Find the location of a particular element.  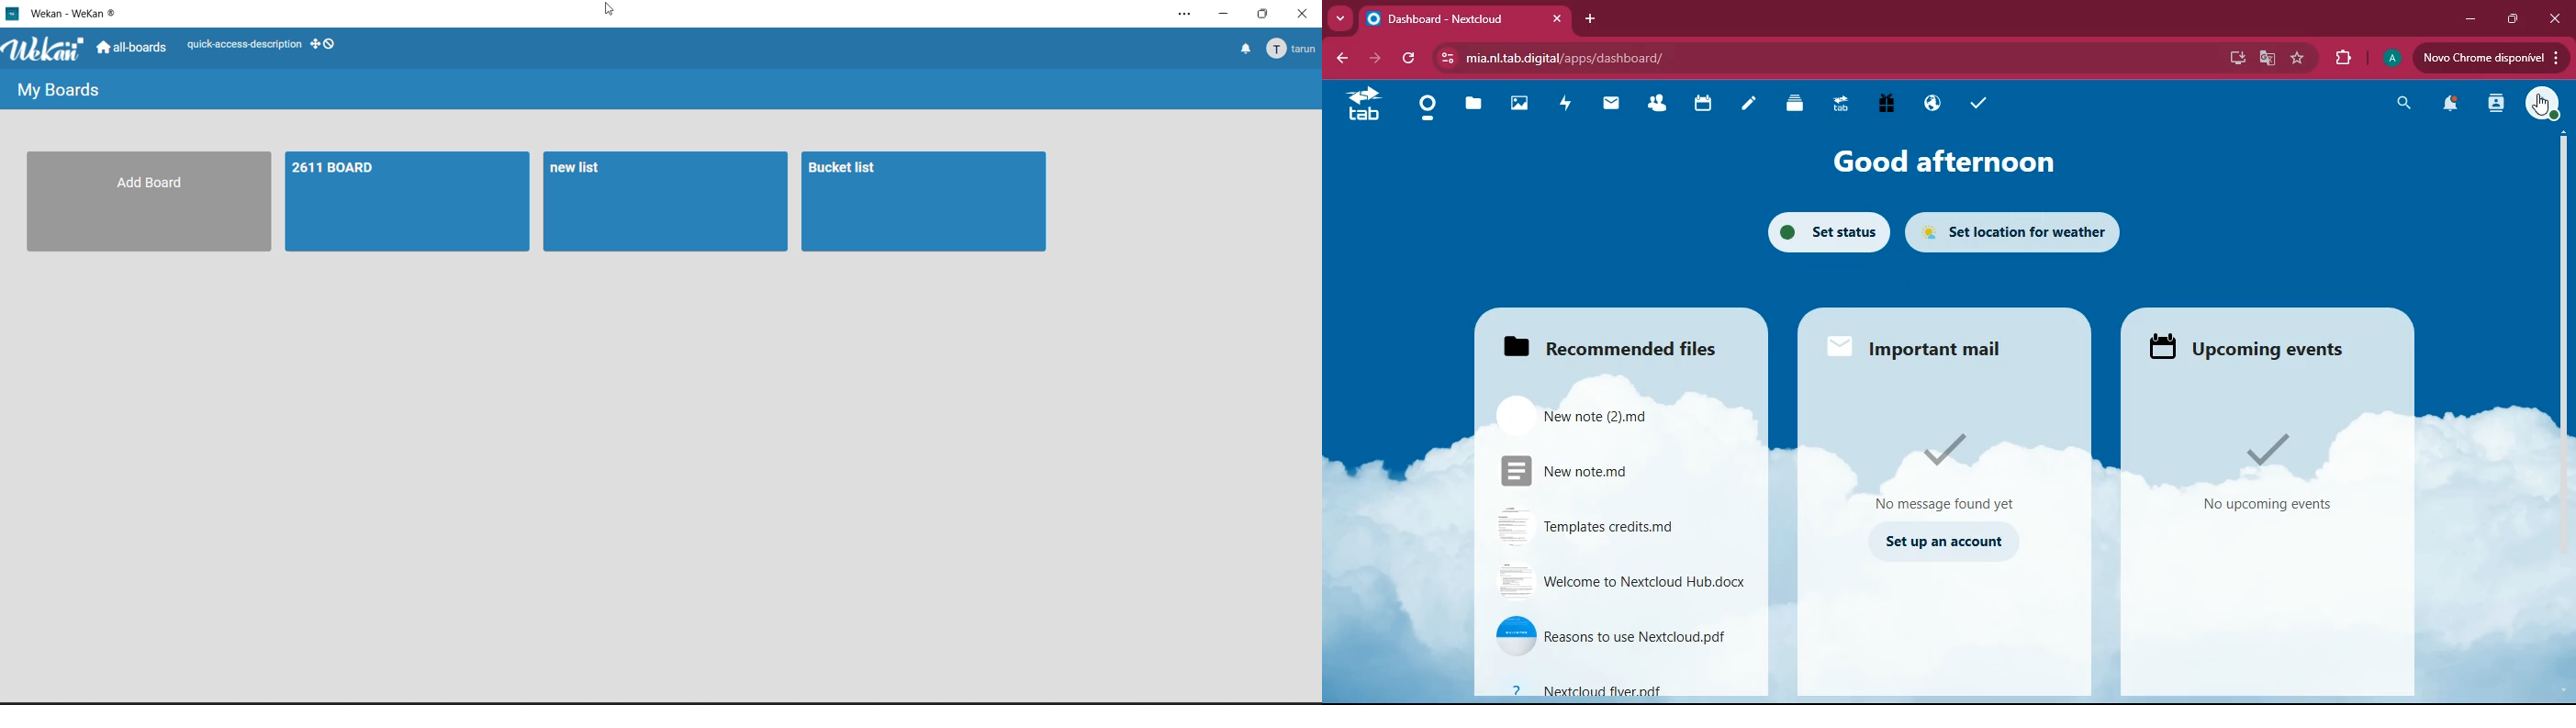

Add Board is located at coordinates (141, 201).